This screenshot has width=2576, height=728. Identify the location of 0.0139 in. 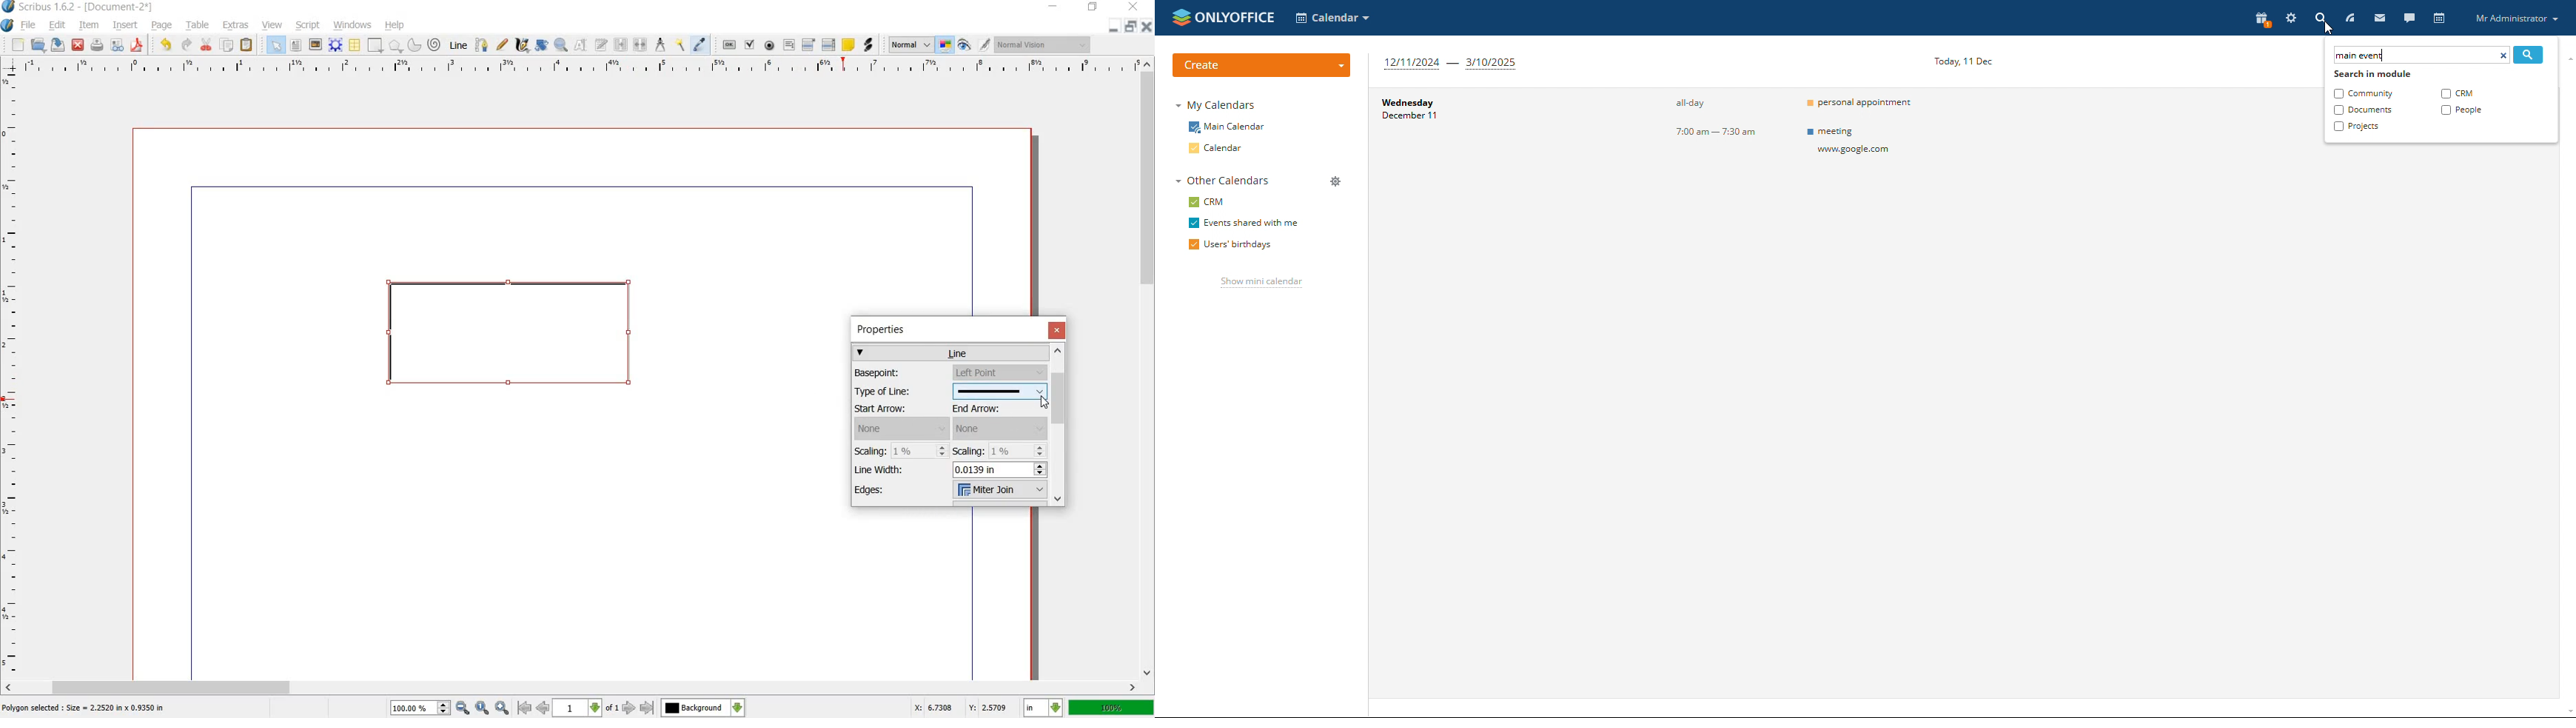
(1001, 470).